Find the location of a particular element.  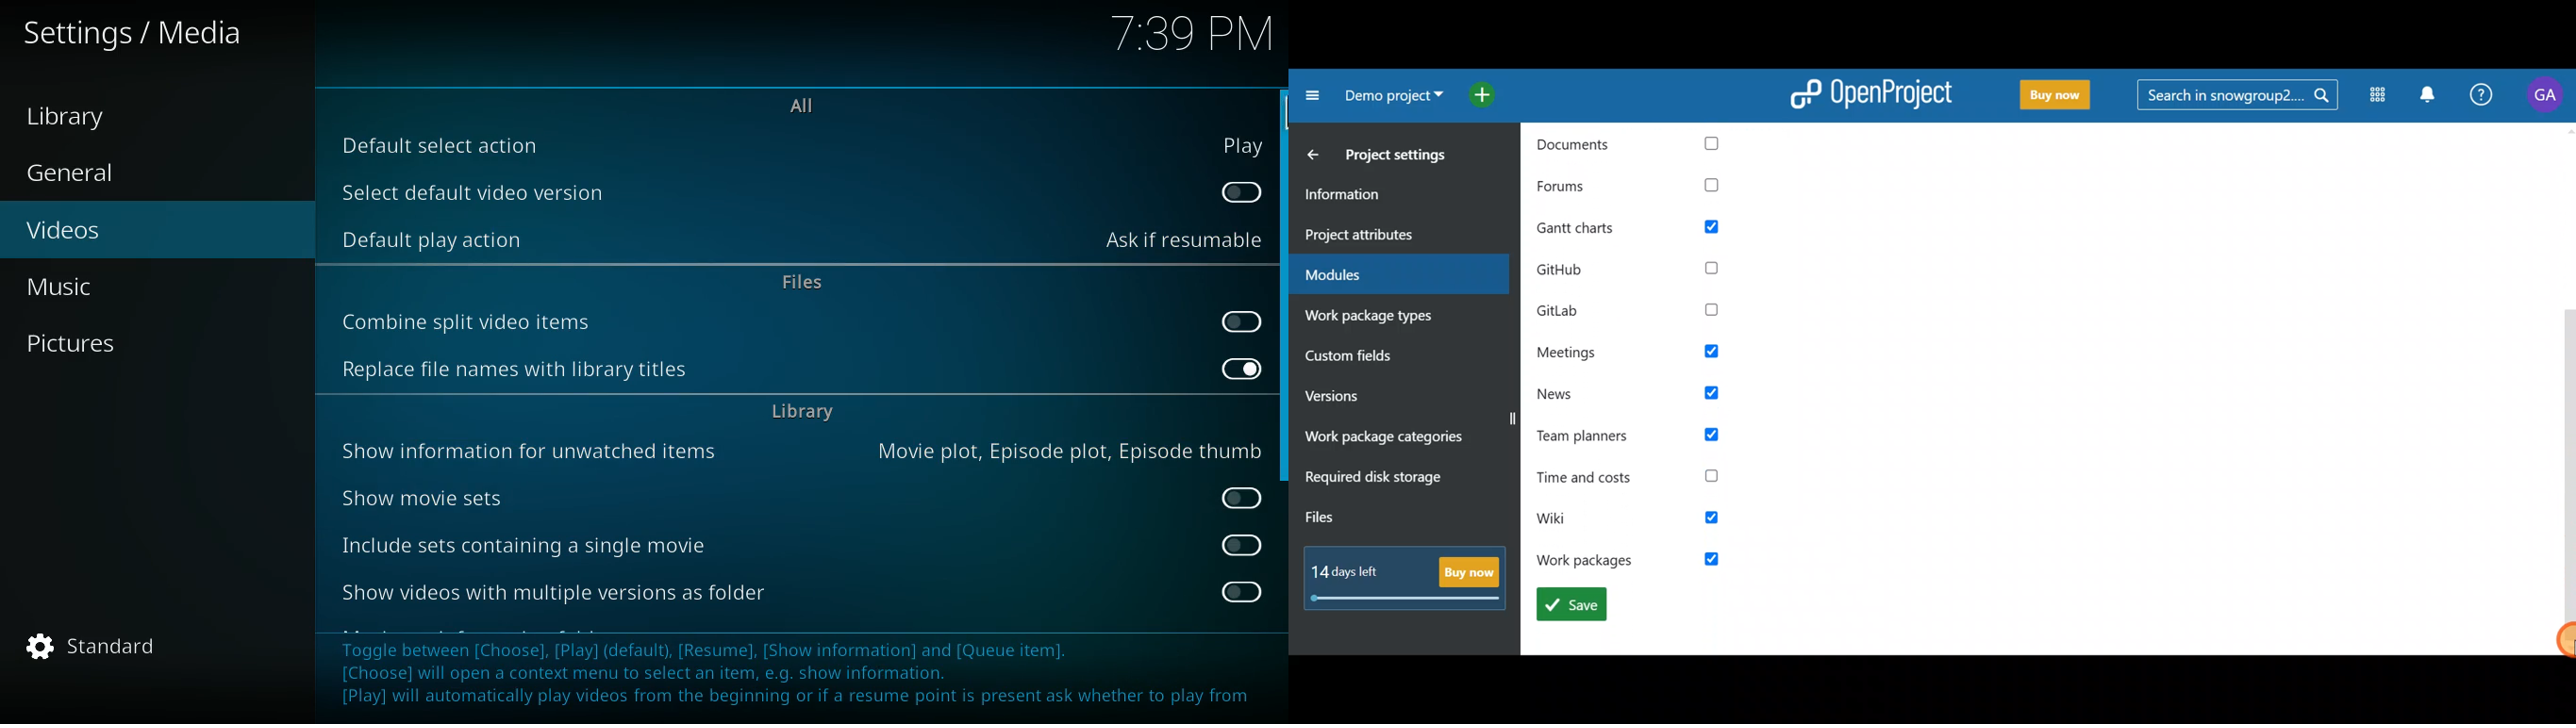

wiki is located at coordinates (1637, 520).